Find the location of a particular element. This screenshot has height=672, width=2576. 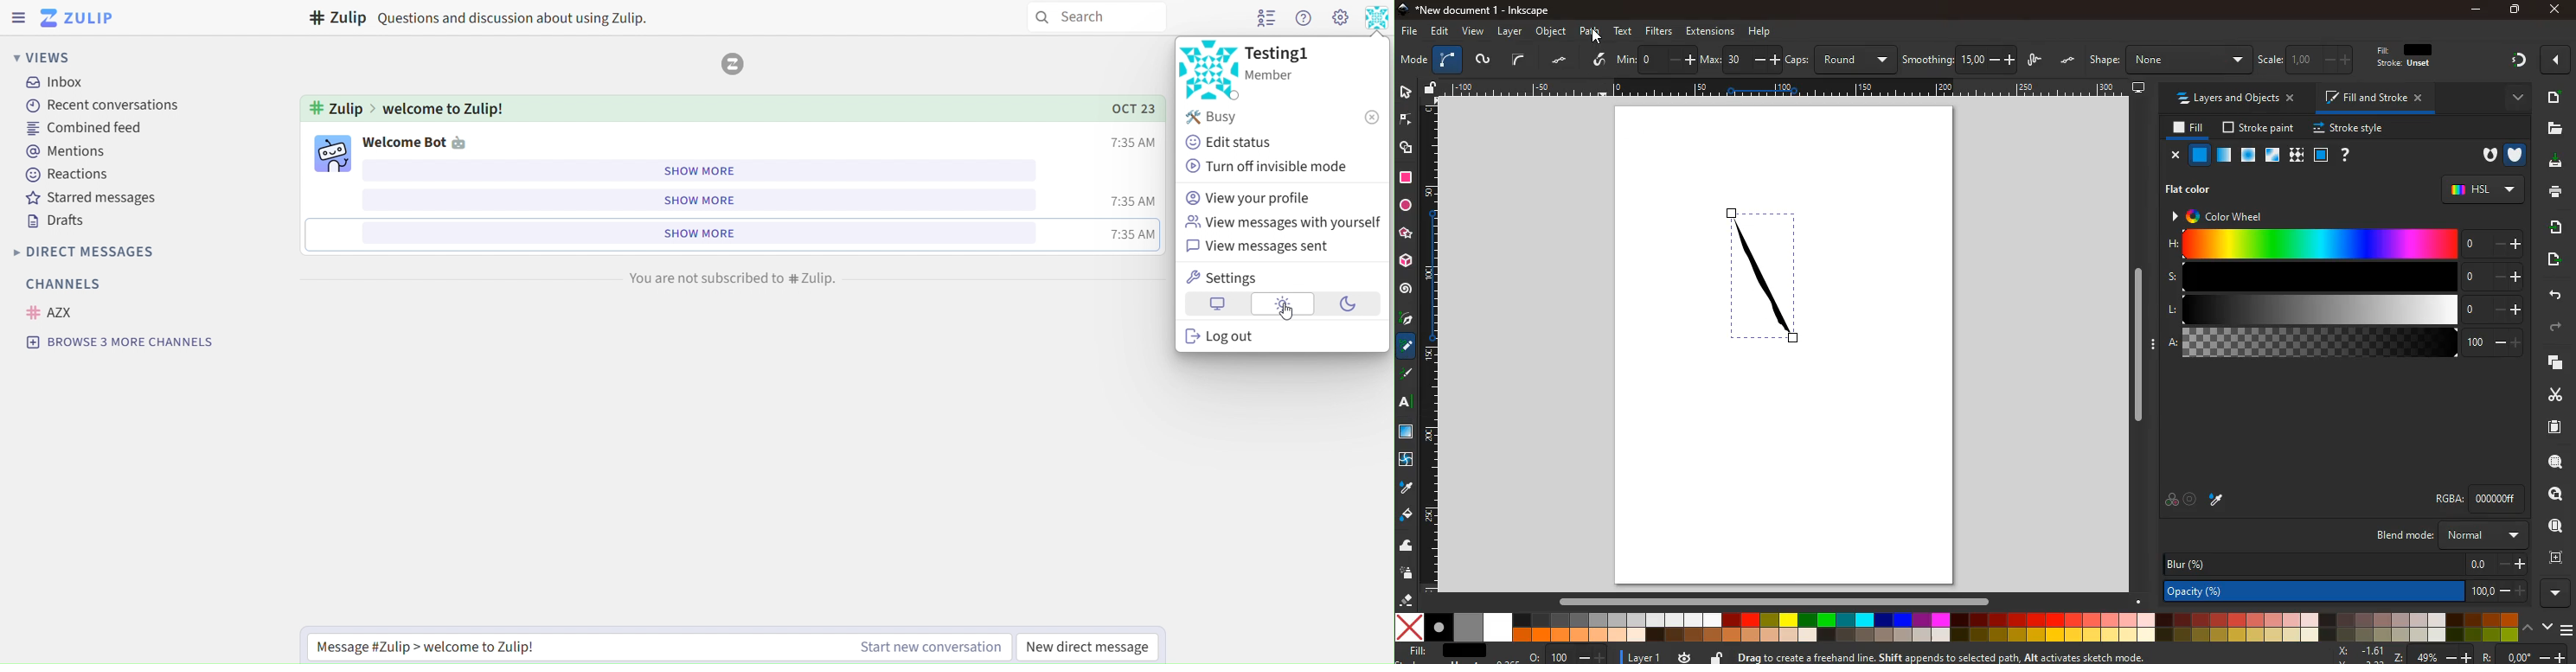

menu is located at coordinates (2568, 630).